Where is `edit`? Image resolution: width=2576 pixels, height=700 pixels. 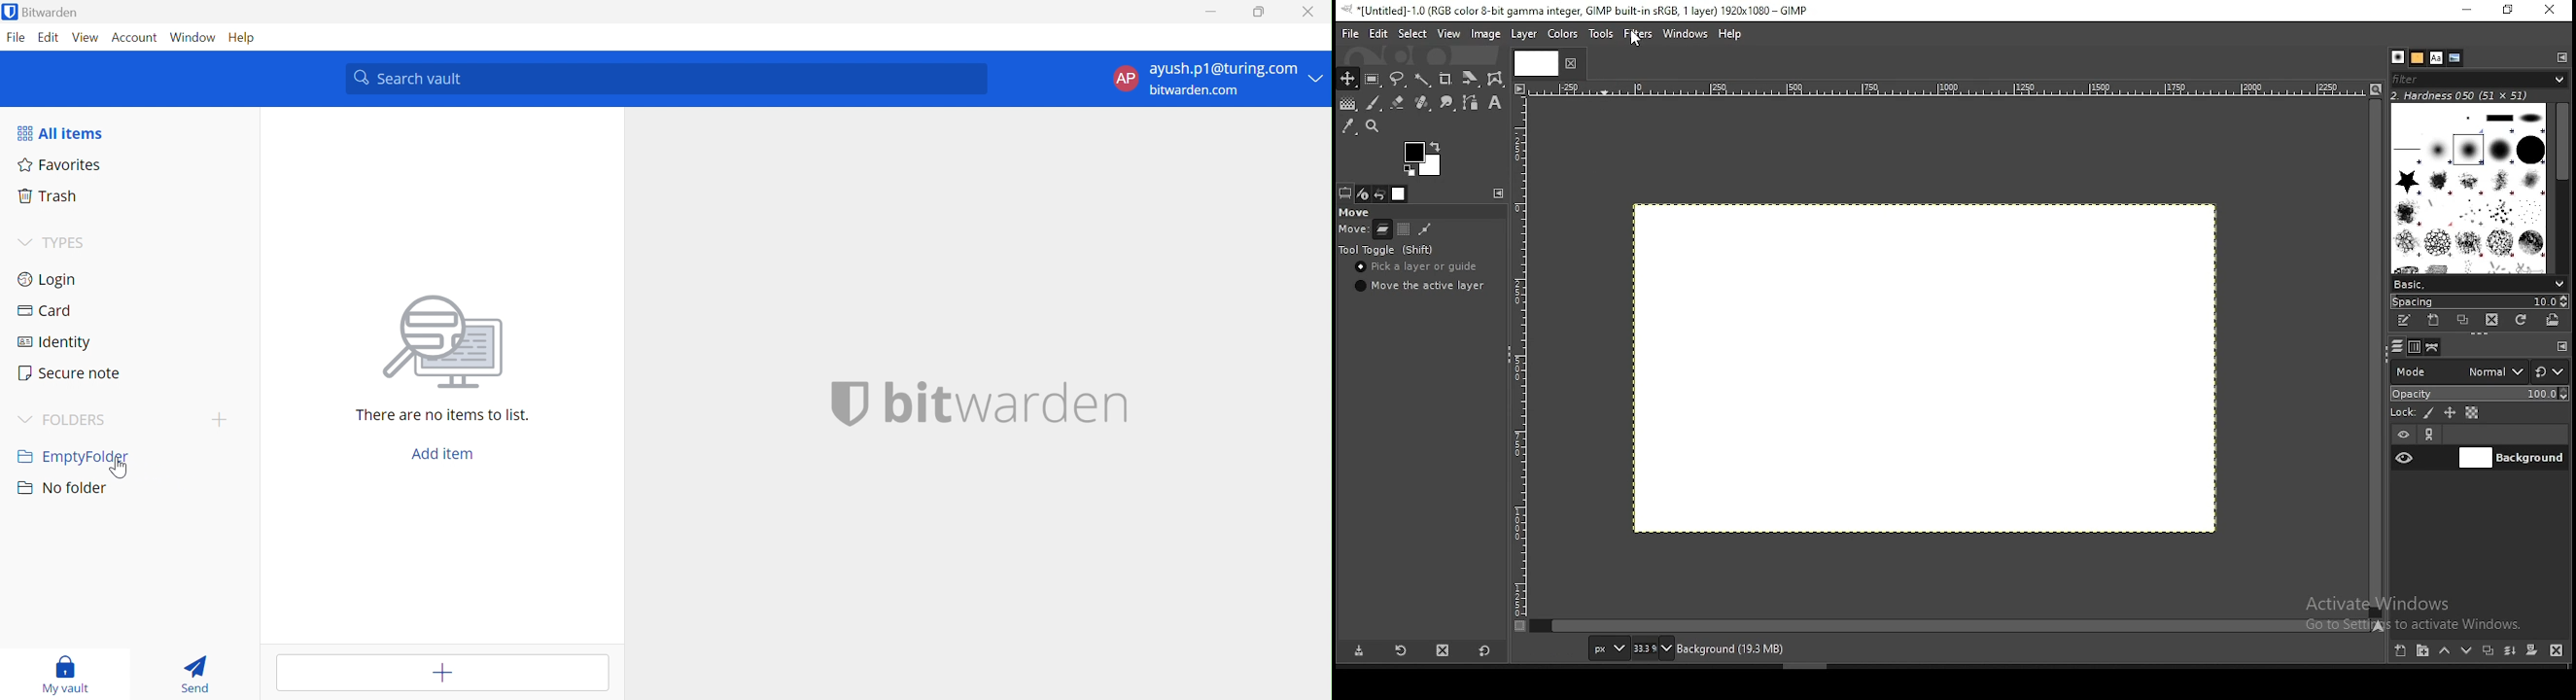 edit is located at coordinates (1378, 34).